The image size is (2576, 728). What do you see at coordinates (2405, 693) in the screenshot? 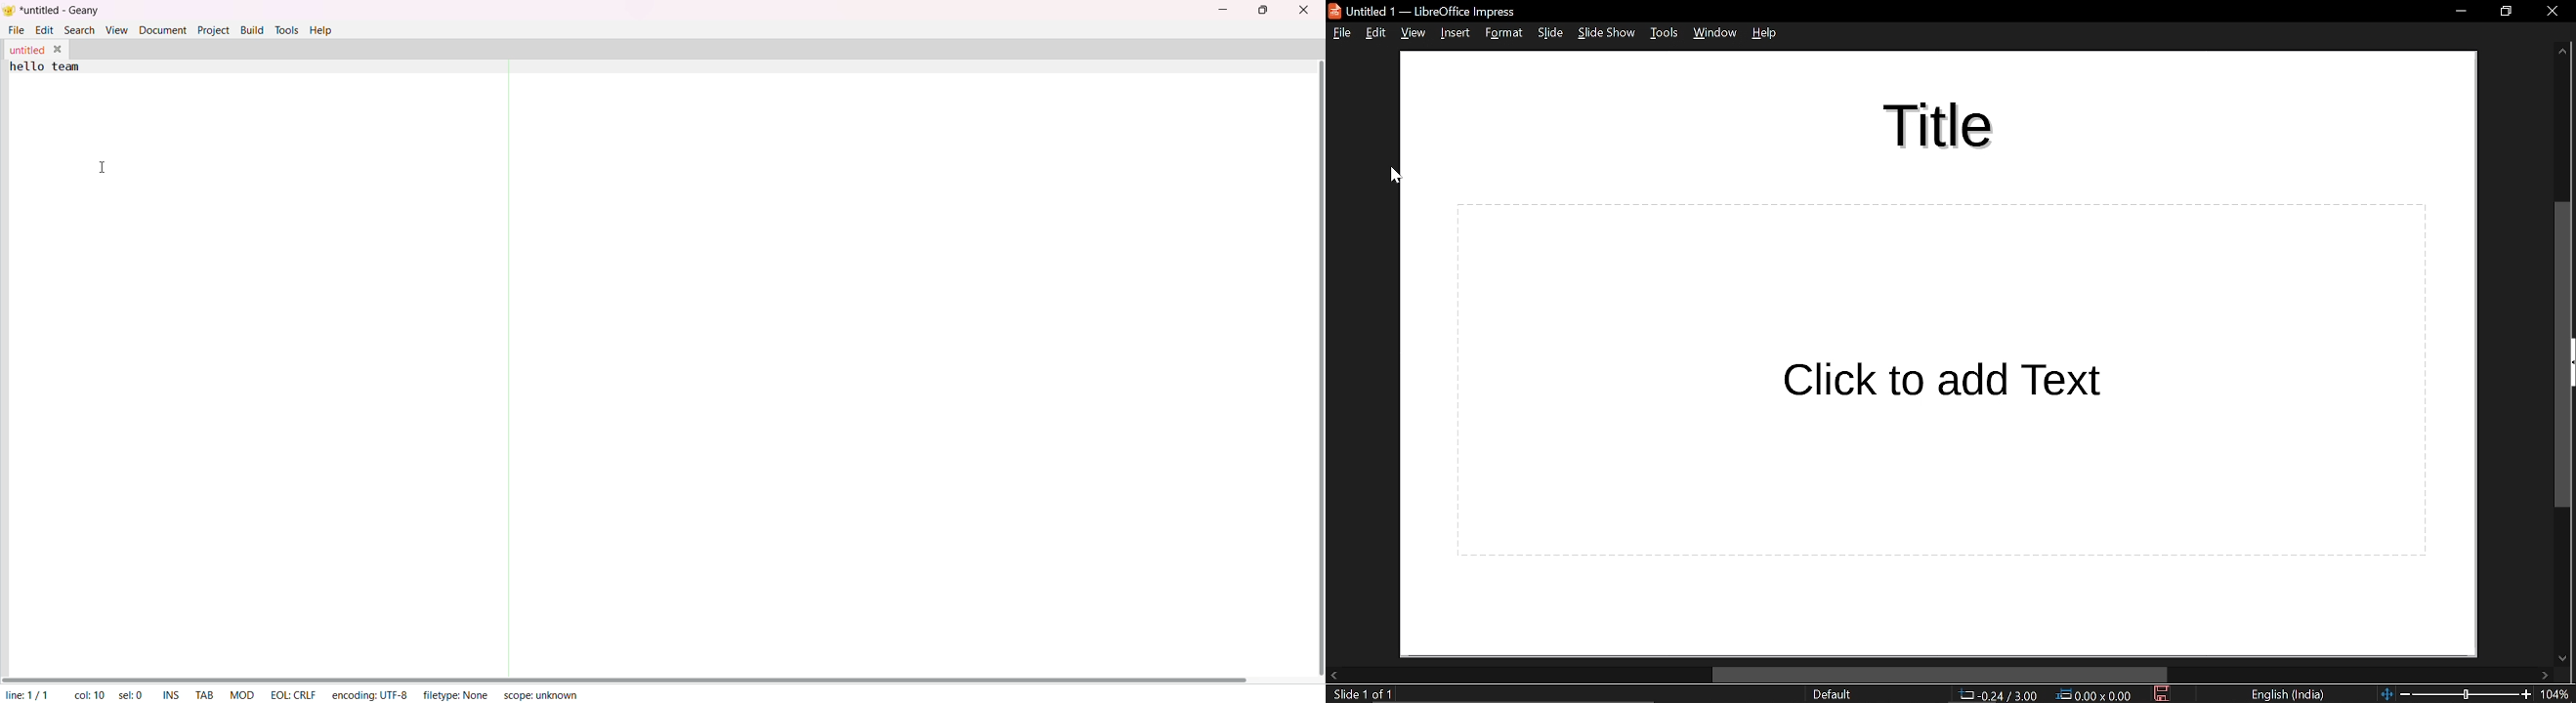
I see `zoom out` at bounding box center [2405, 693].